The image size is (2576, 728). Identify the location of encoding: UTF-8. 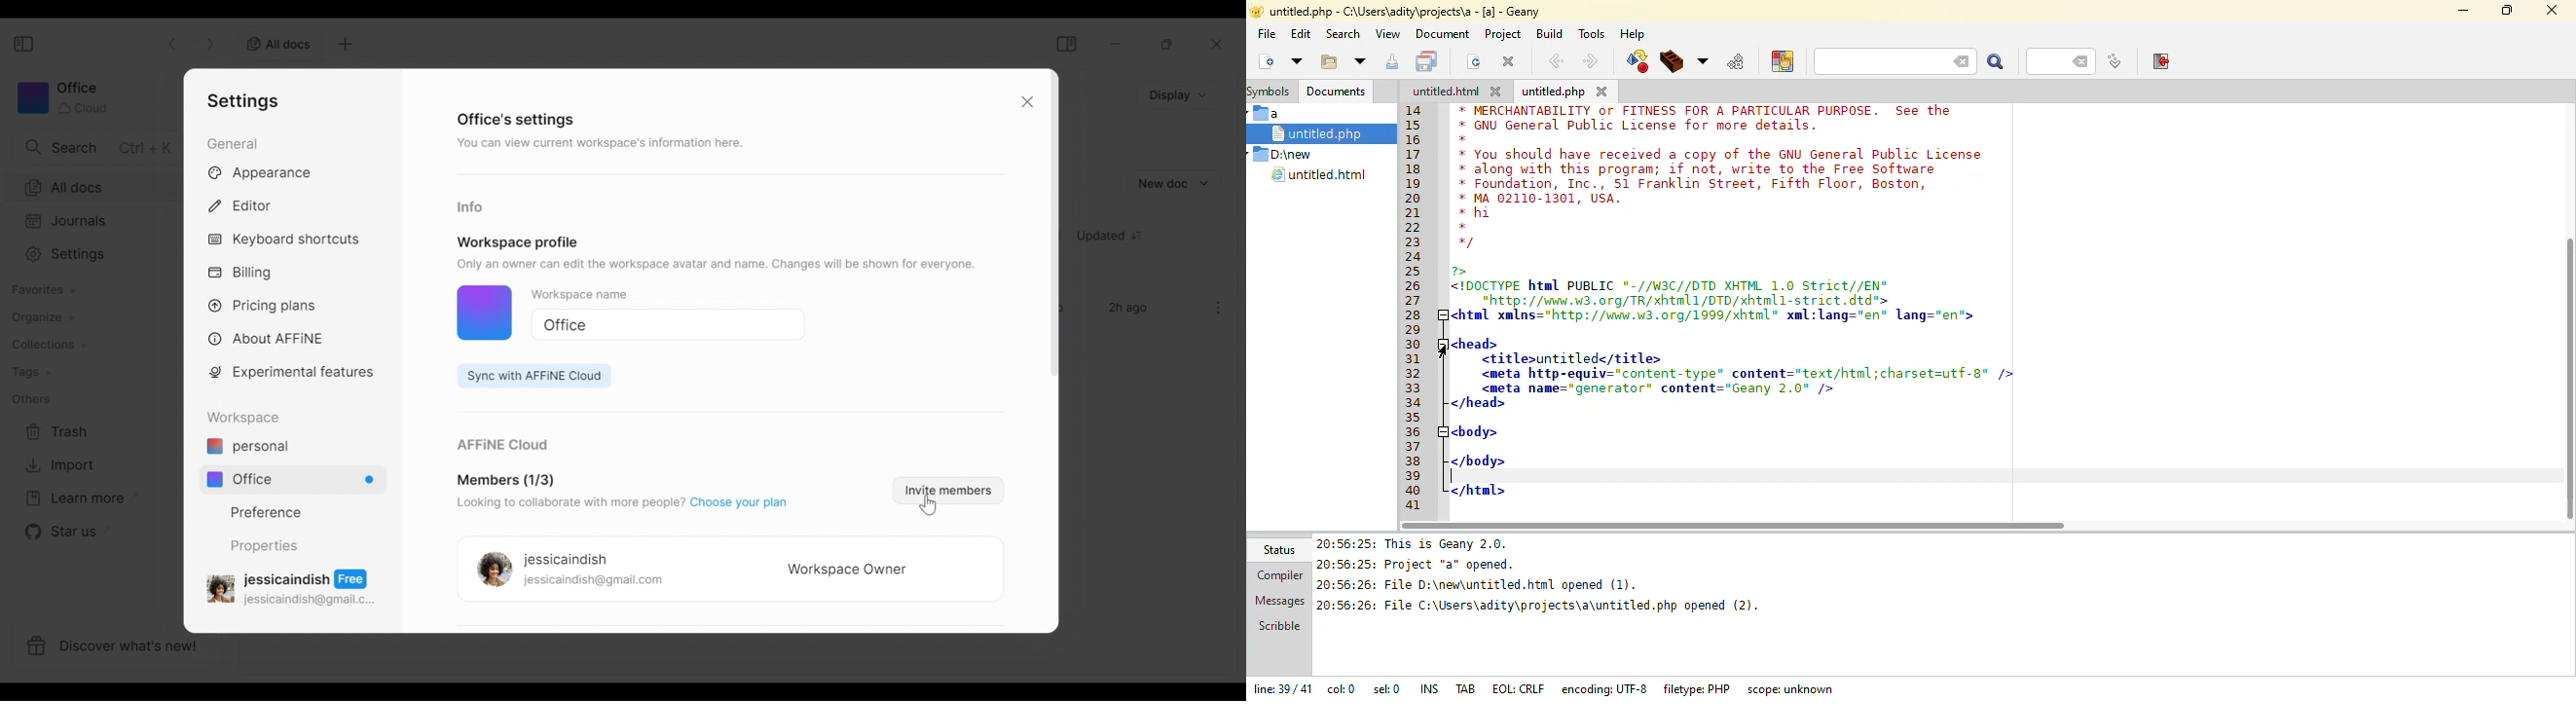
(1601, 689).